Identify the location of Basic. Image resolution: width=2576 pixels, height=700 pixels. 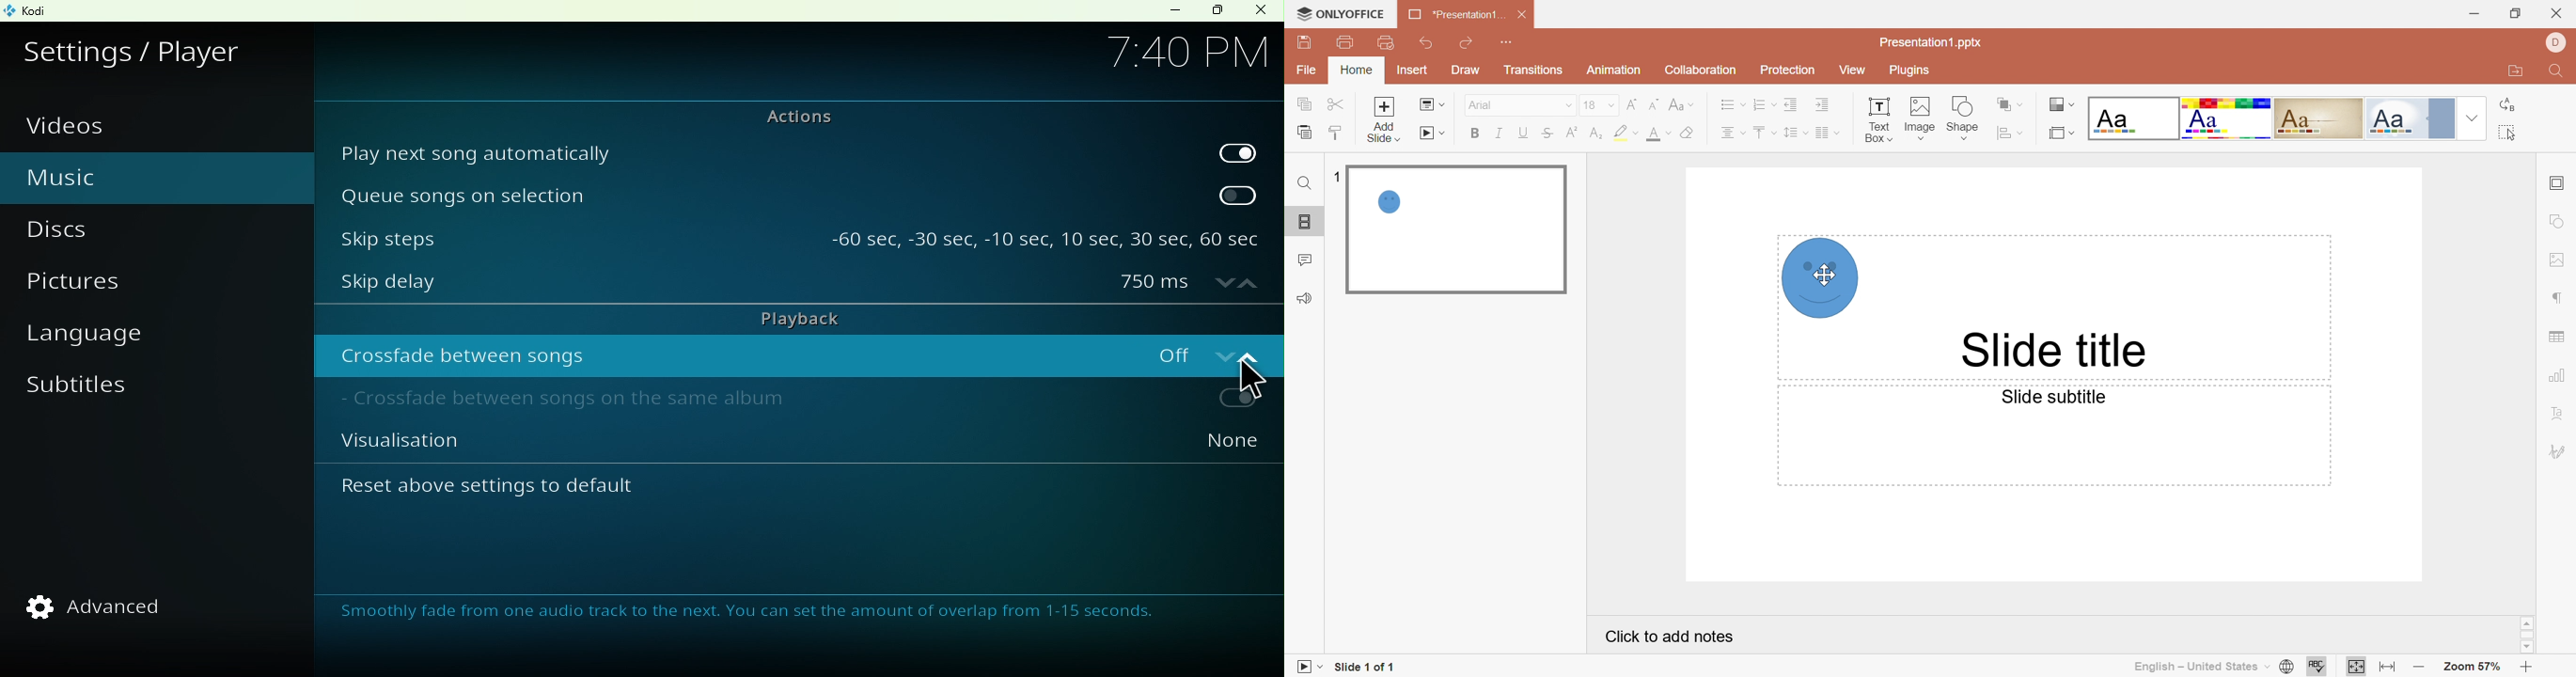
(2227, 118).